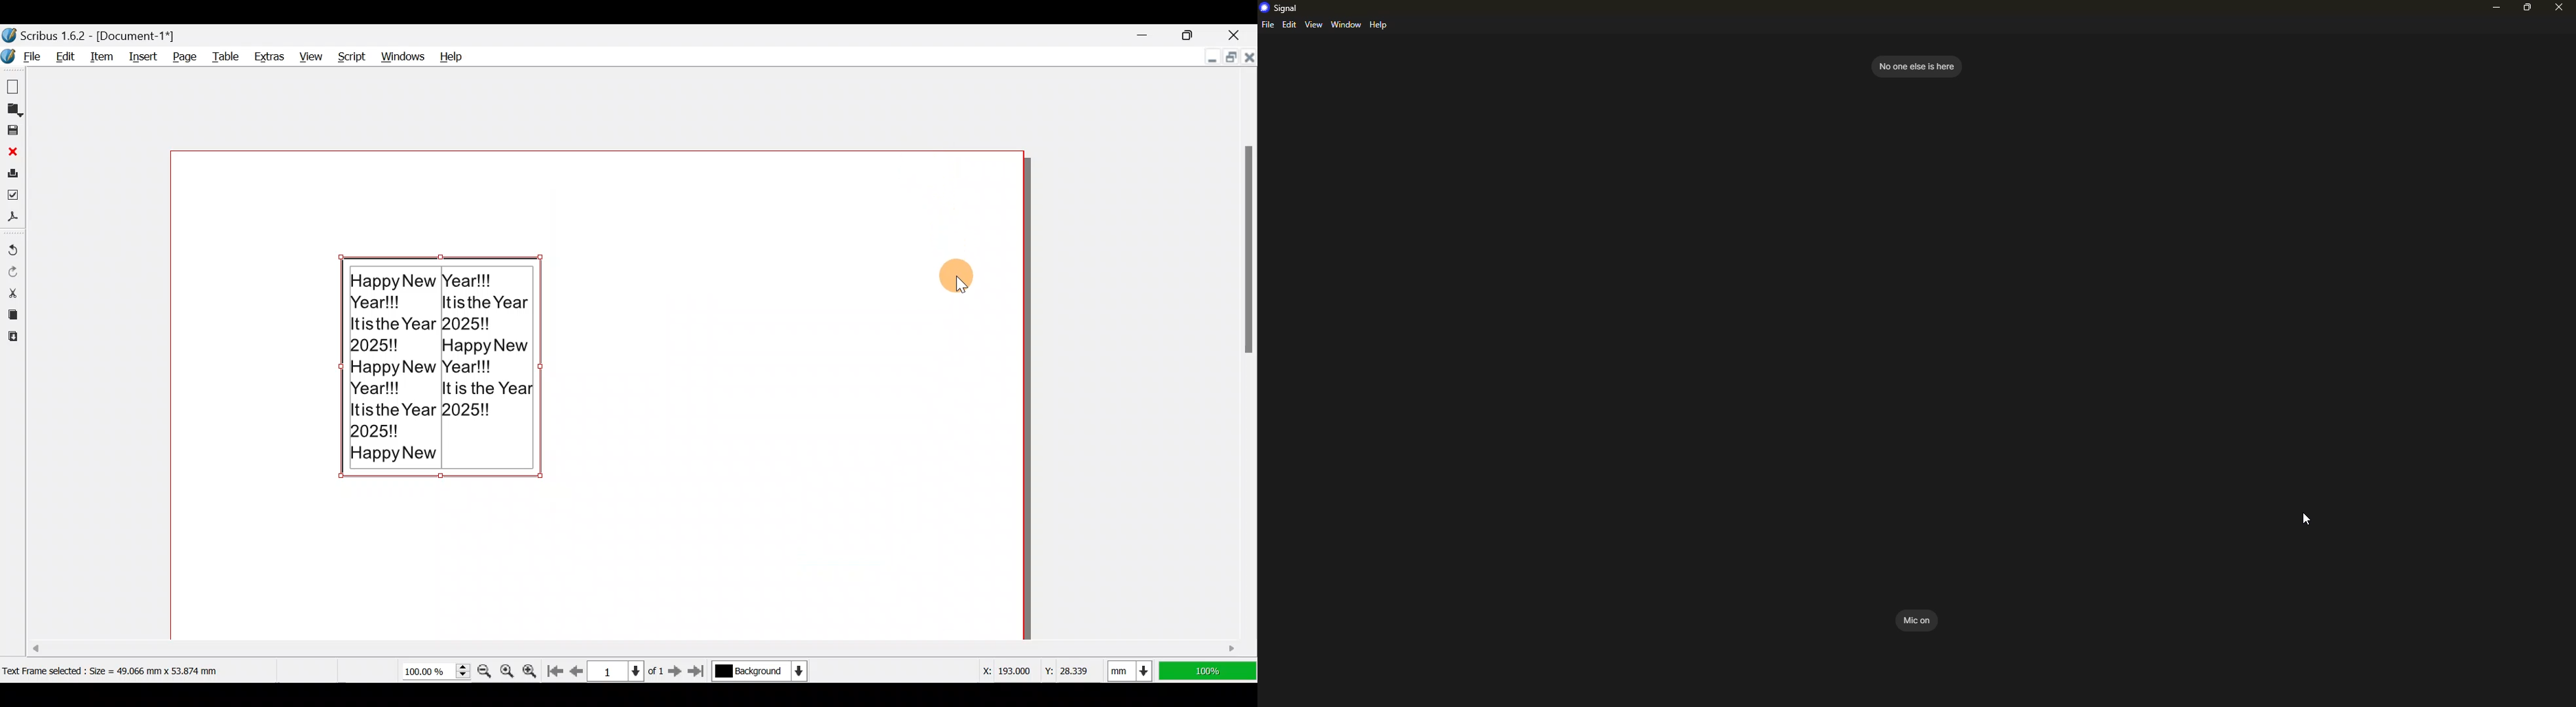 Image resolution: width=2576 pixels, height=728 pixels. What do you see at coordinates (309, 54) in the screenshot?
I see `View` at bounding box center [309, 54].